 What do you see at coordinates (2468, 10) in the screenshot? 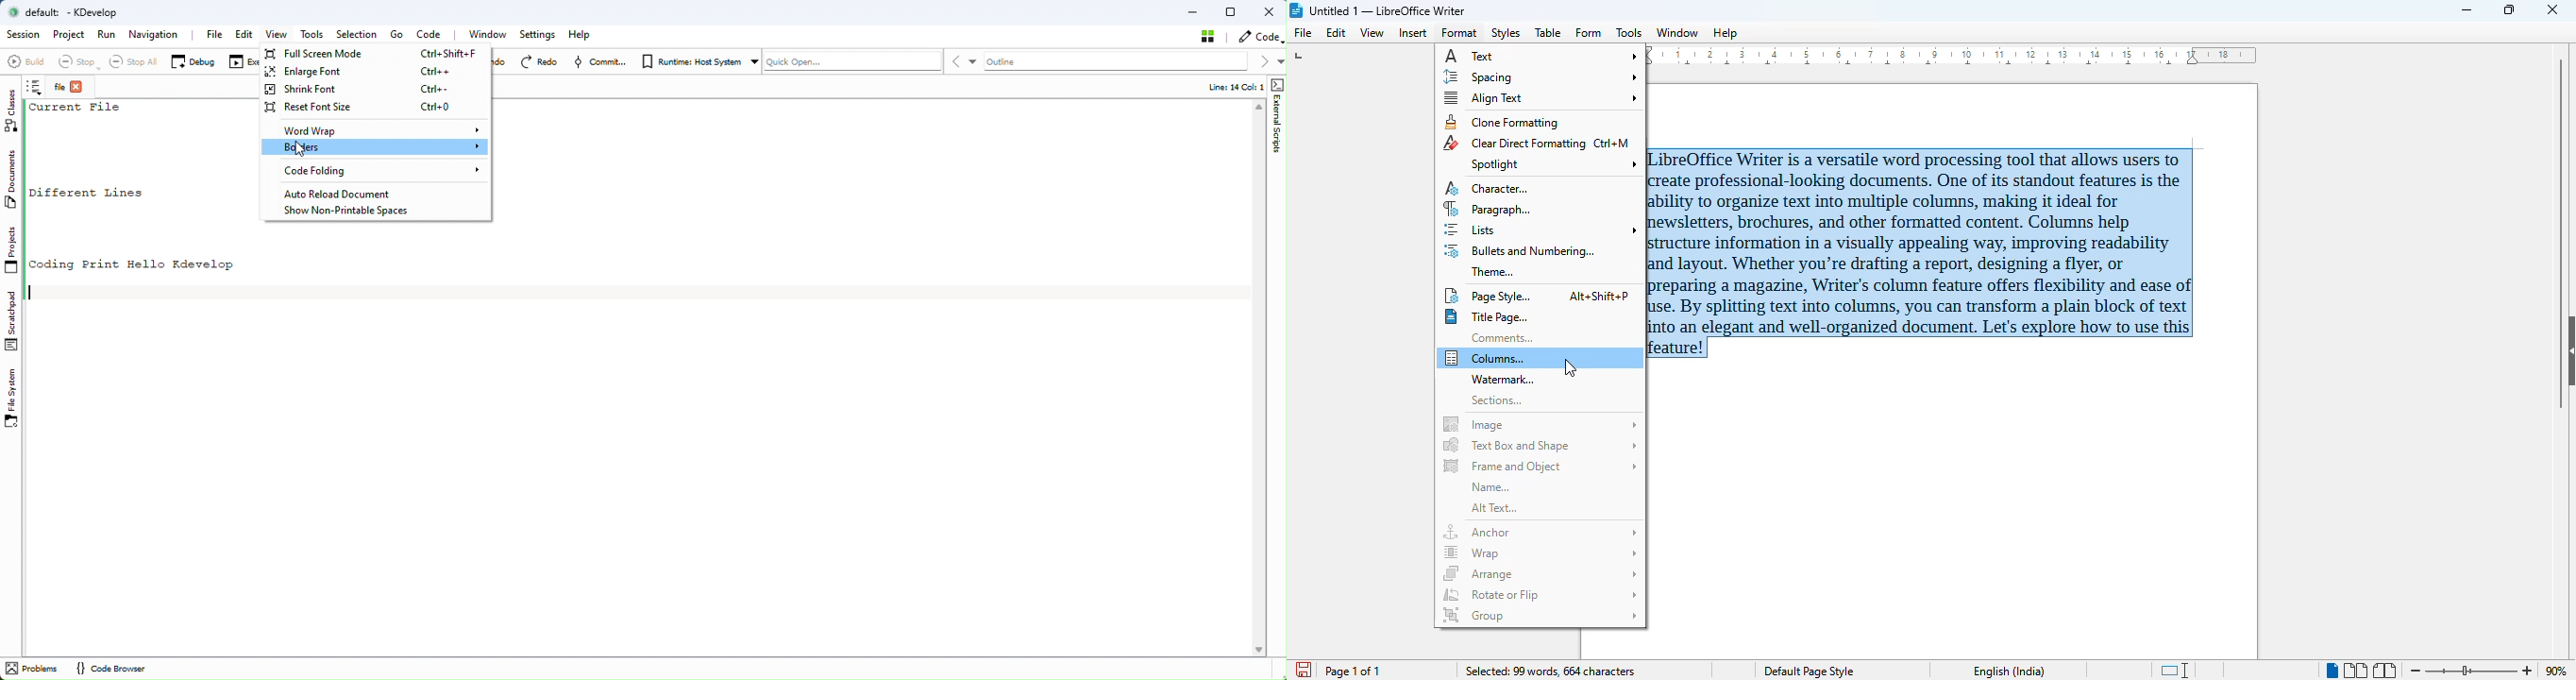
I see `minimize` at bounding box center [2468, 10].